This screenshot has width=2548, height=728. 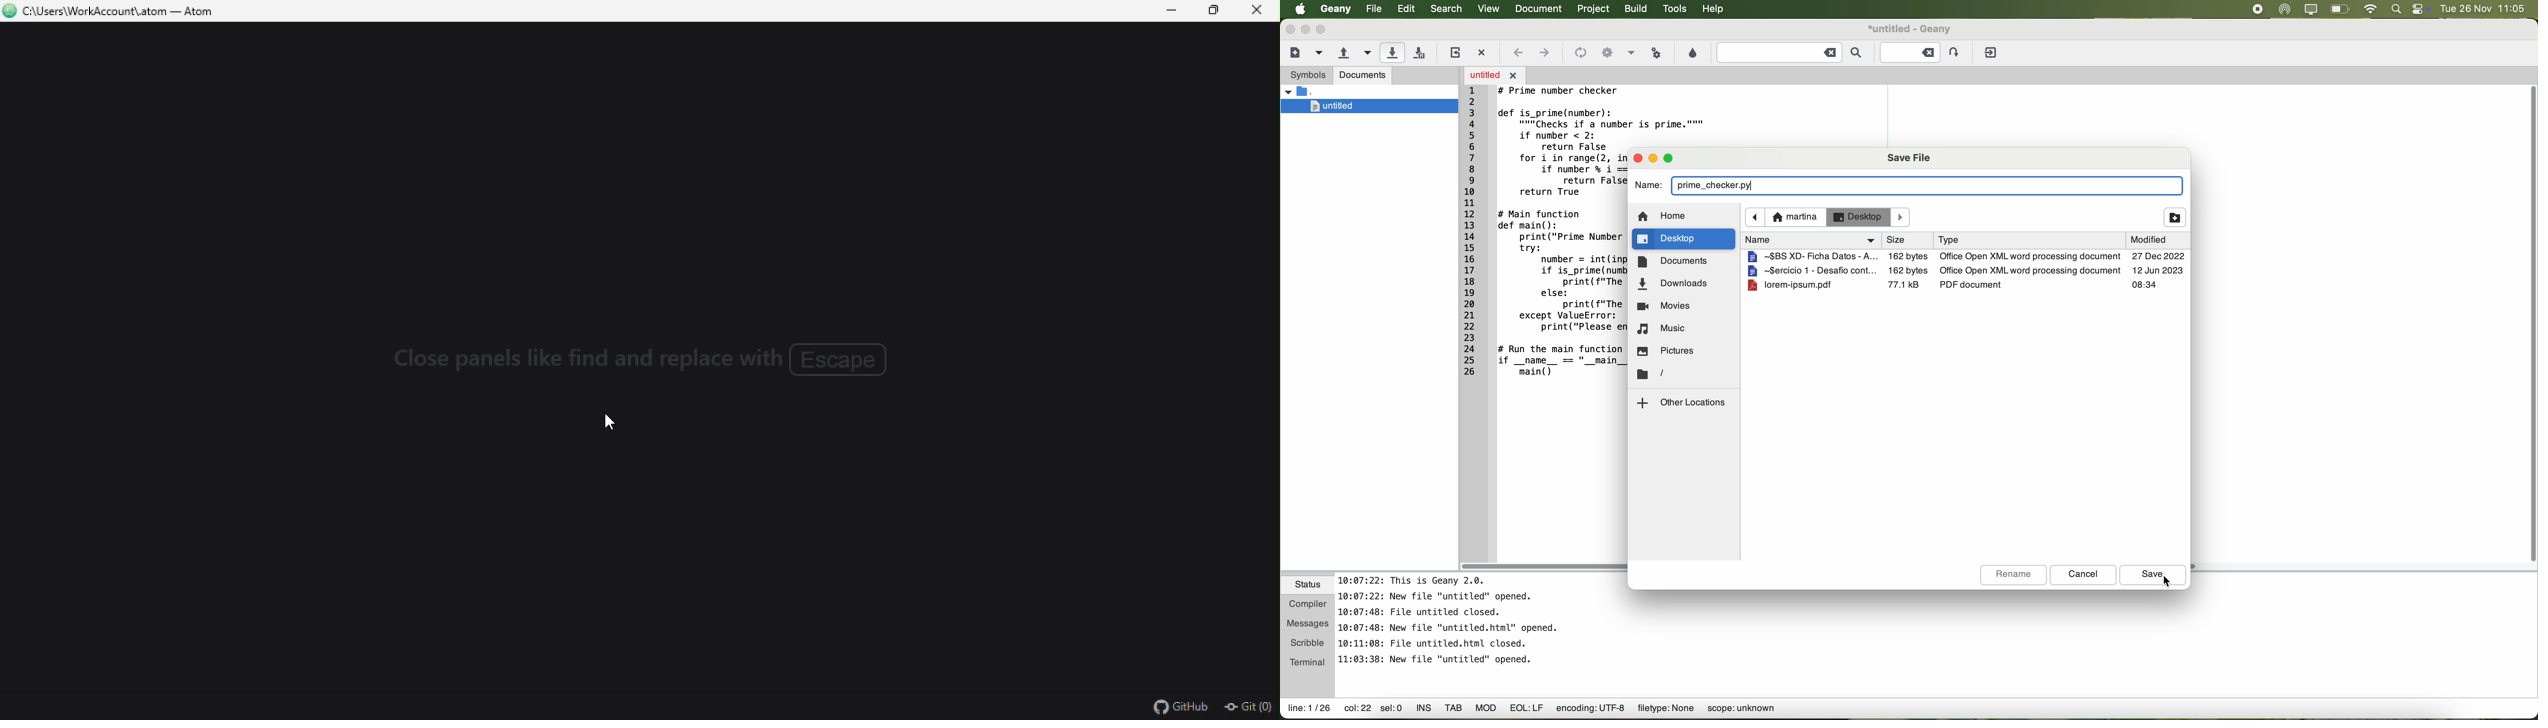 What do you see at coordinates (1455, 52) in the screenshot?
I see `reload the current file from disk` at bounding box center [1455, 52].